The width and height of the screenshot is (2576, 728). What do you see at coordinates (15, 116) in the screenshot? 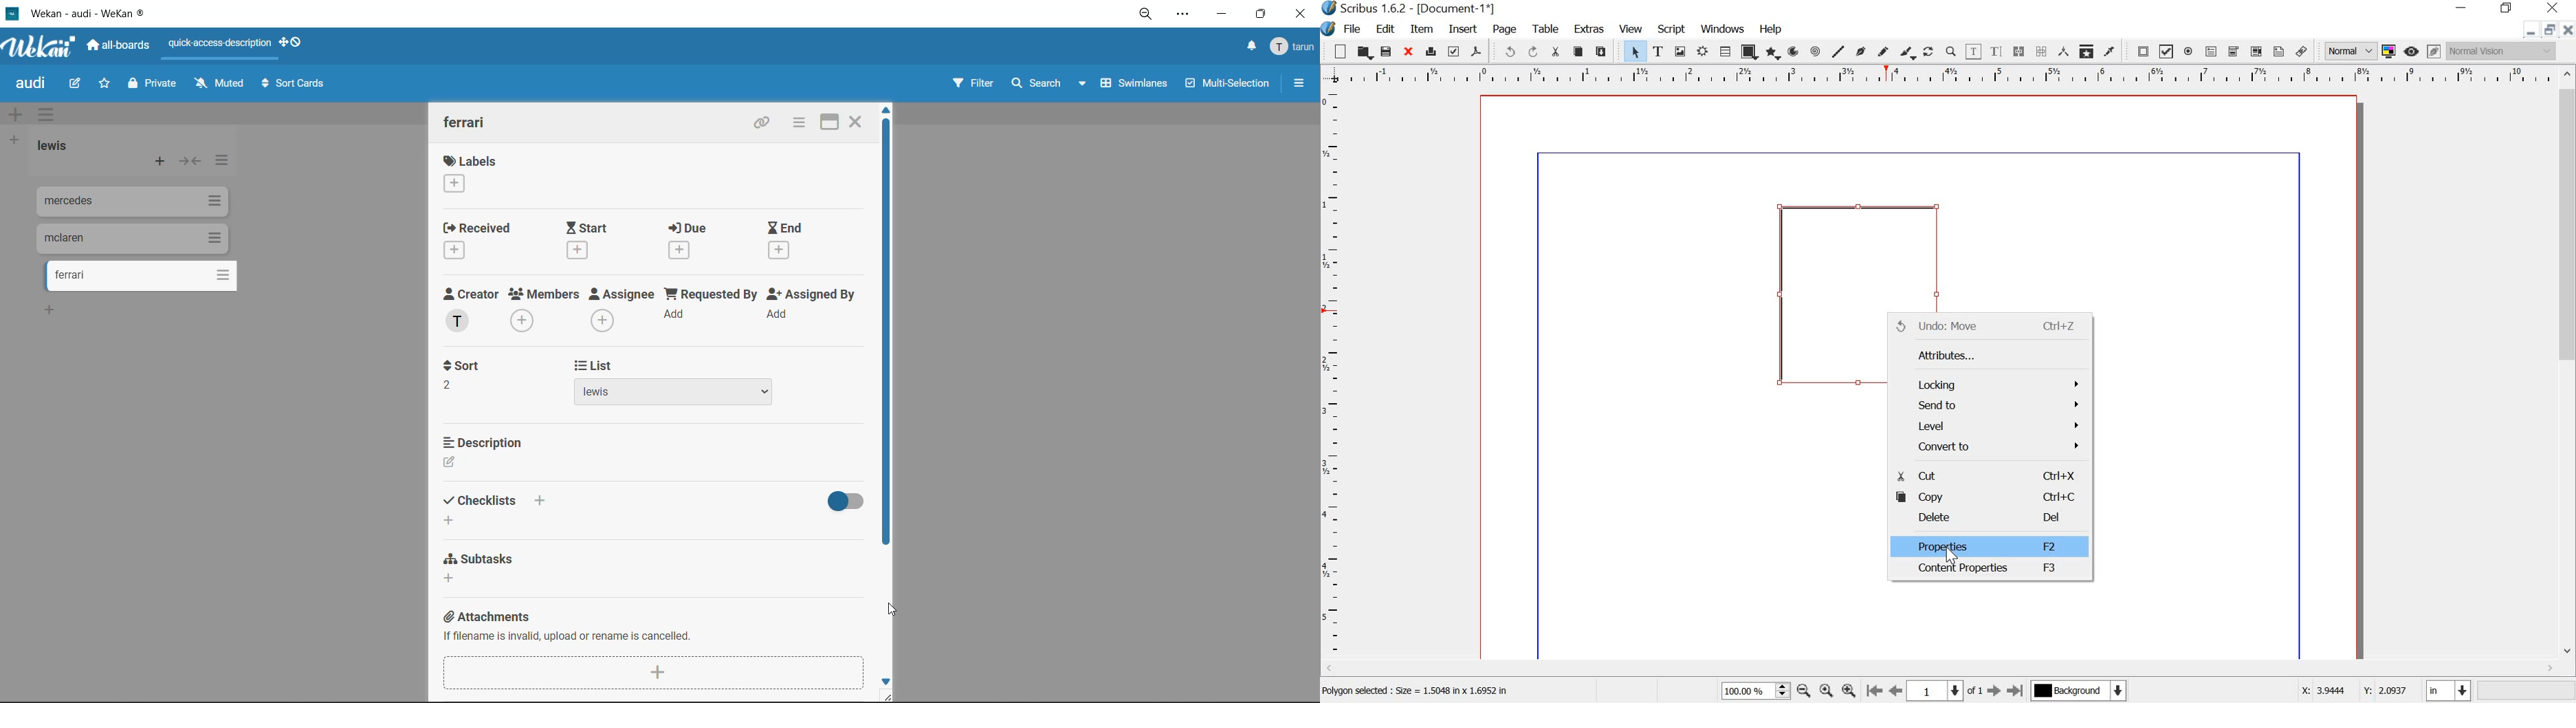
I see `add swimlane` at bounding box center [15, 116].